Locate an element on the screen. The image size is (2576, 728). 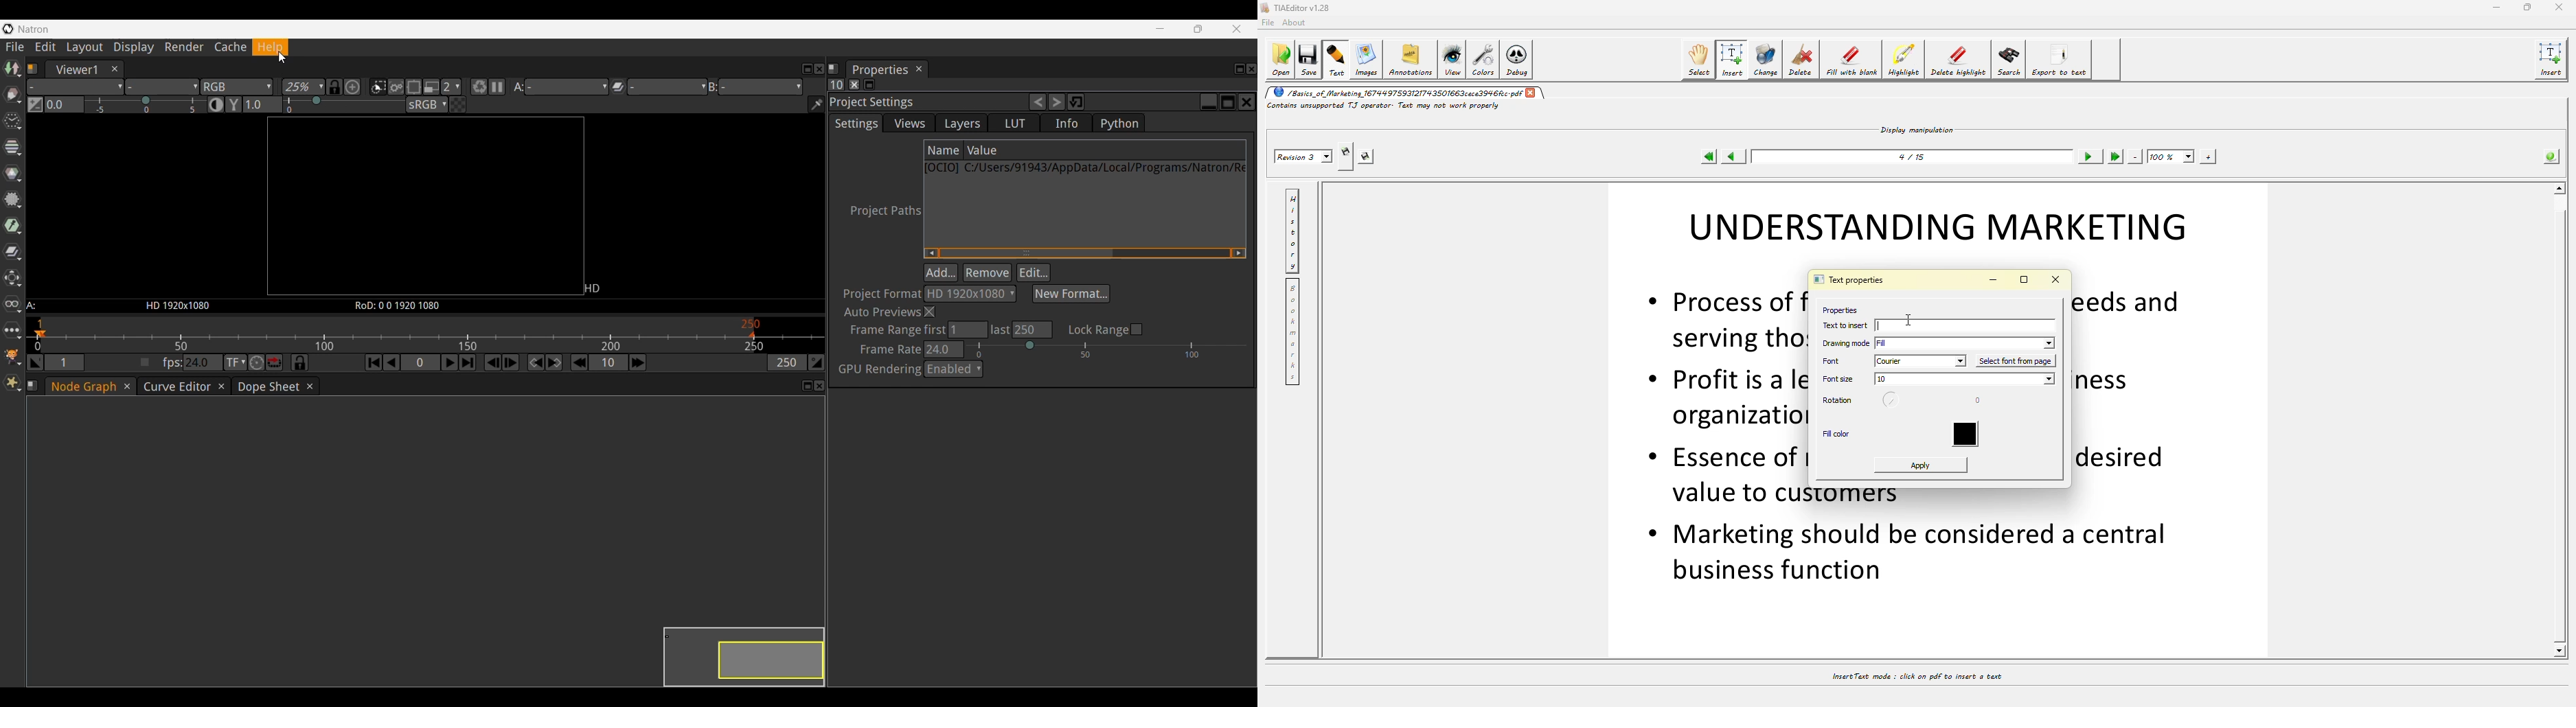
Close dope sheet is located at coordinates (309, 387).